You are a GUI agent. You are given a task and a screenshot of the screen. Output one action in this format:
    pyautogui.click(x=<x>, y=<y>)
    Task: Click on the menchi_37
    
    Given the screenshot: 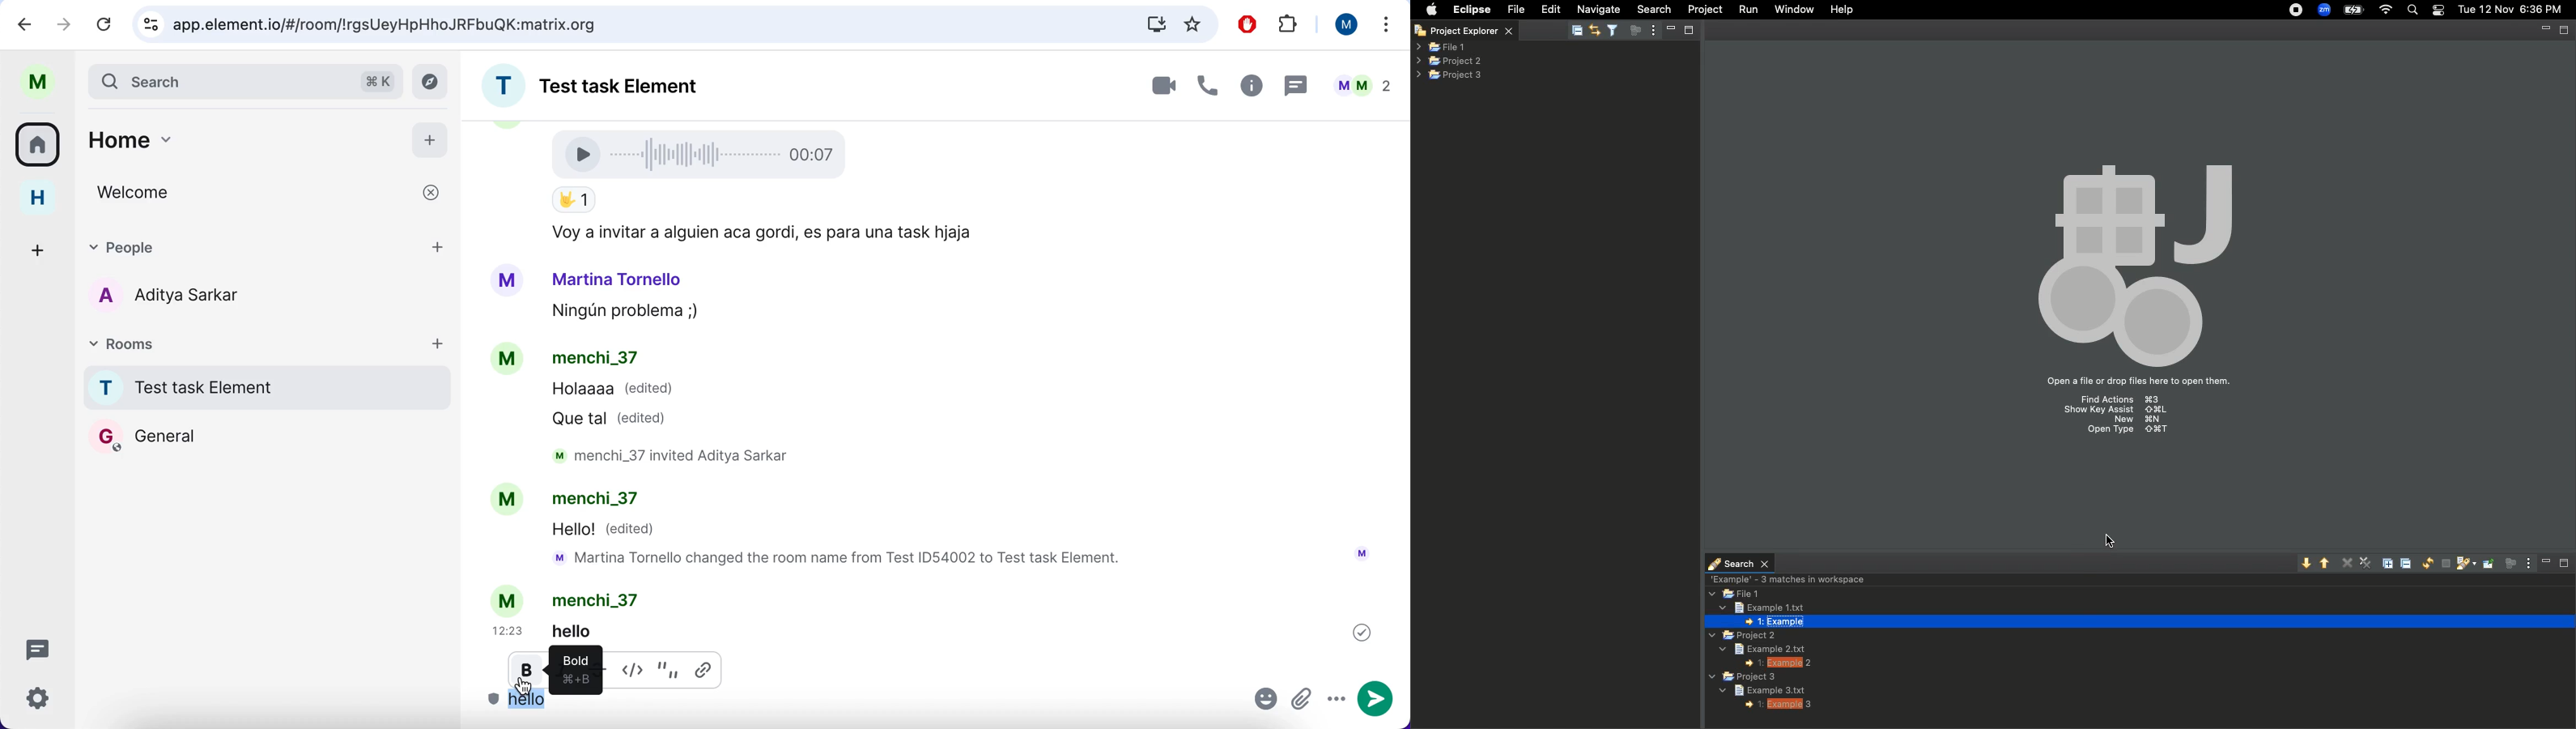 What is the action you would take?
    pyautogui.click(x=605, y=501)
    